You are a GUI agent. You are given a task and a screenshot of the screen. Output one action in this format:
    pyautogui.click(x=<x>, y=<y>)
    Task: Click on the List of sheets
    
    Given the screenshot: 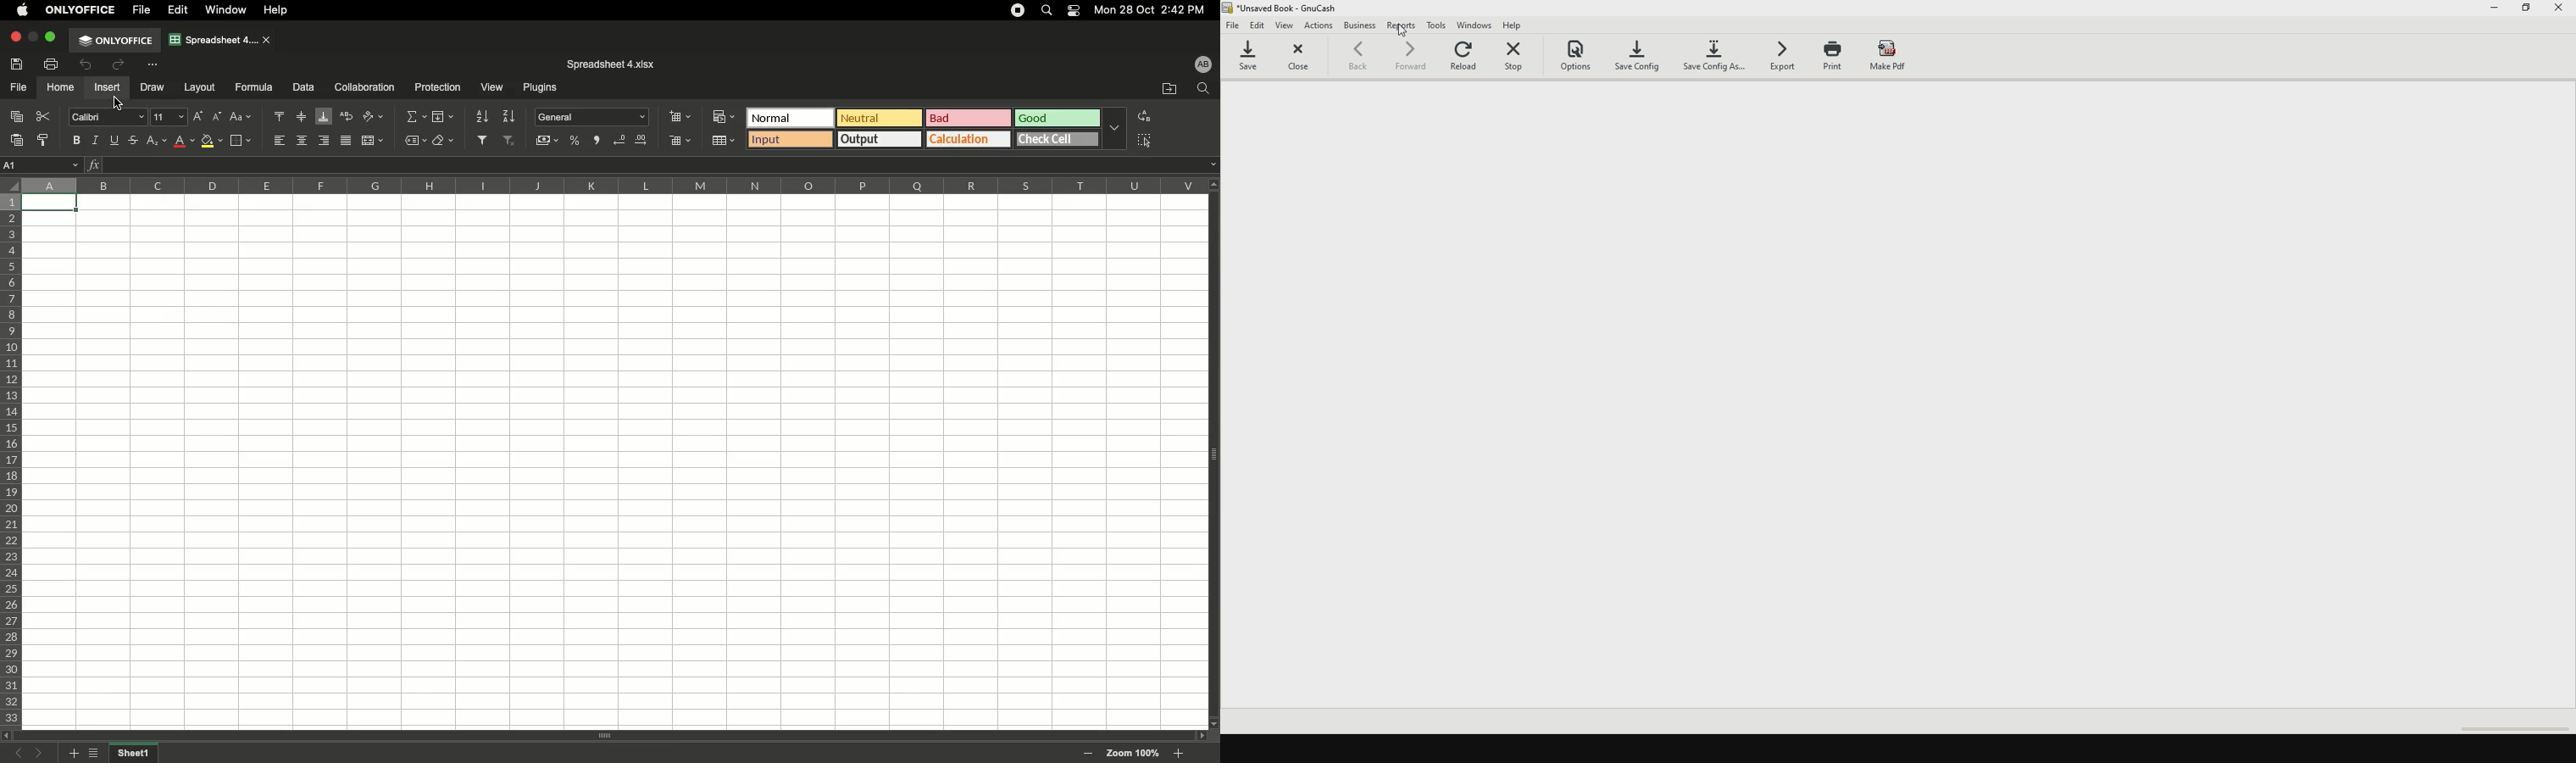 What is the action you would take?
    pyautogui.click(x=97, y=755)
    